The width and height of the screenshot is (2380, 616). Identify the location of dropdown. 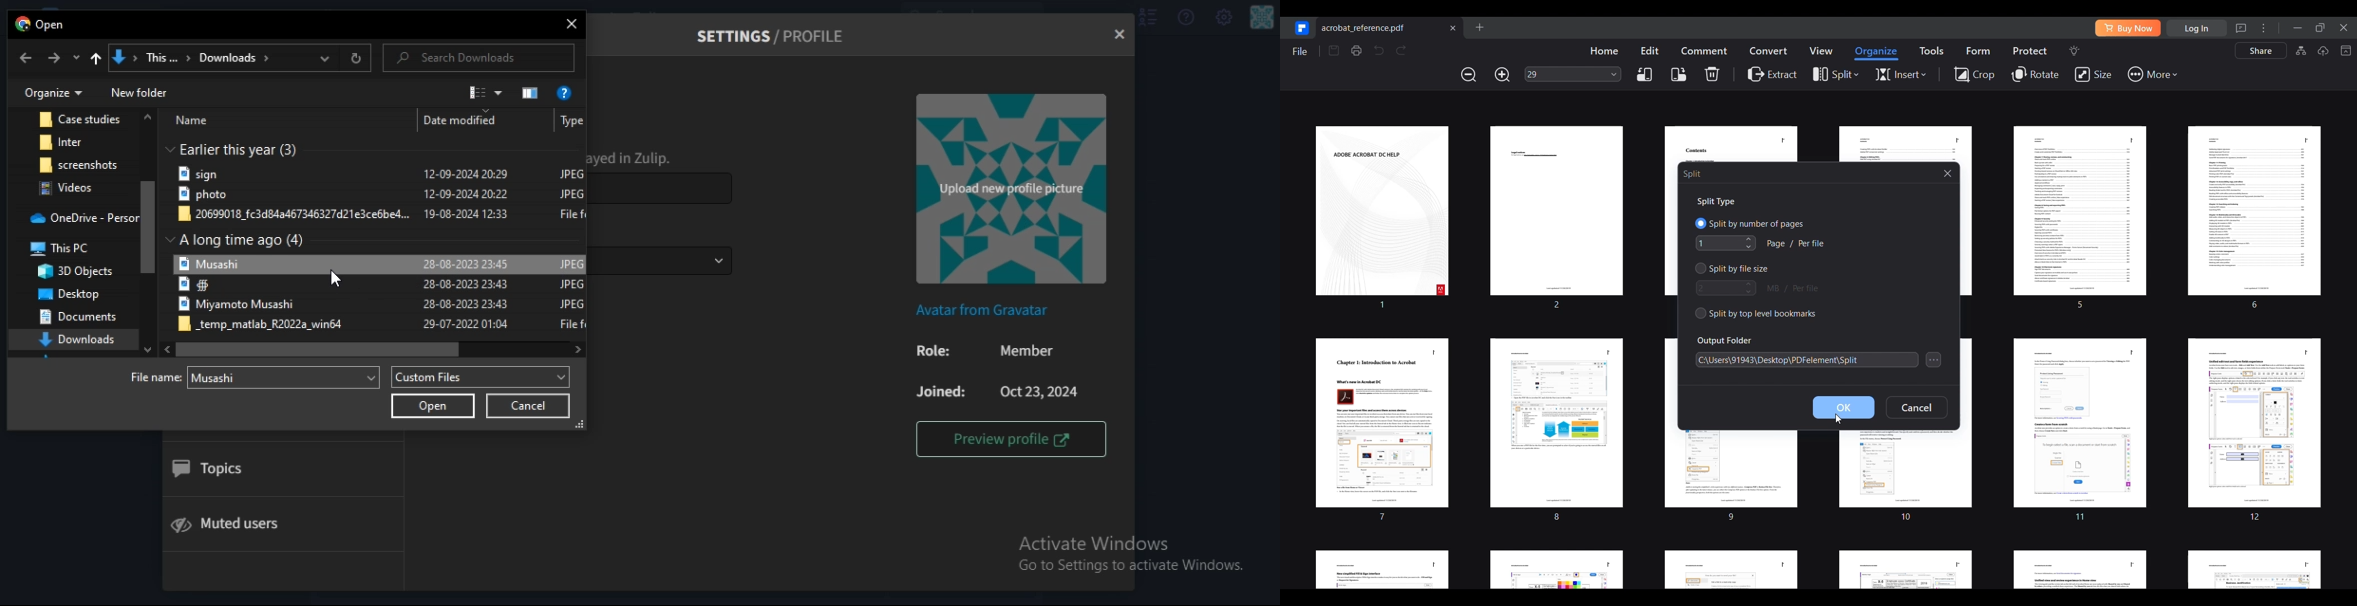
(74, 60).